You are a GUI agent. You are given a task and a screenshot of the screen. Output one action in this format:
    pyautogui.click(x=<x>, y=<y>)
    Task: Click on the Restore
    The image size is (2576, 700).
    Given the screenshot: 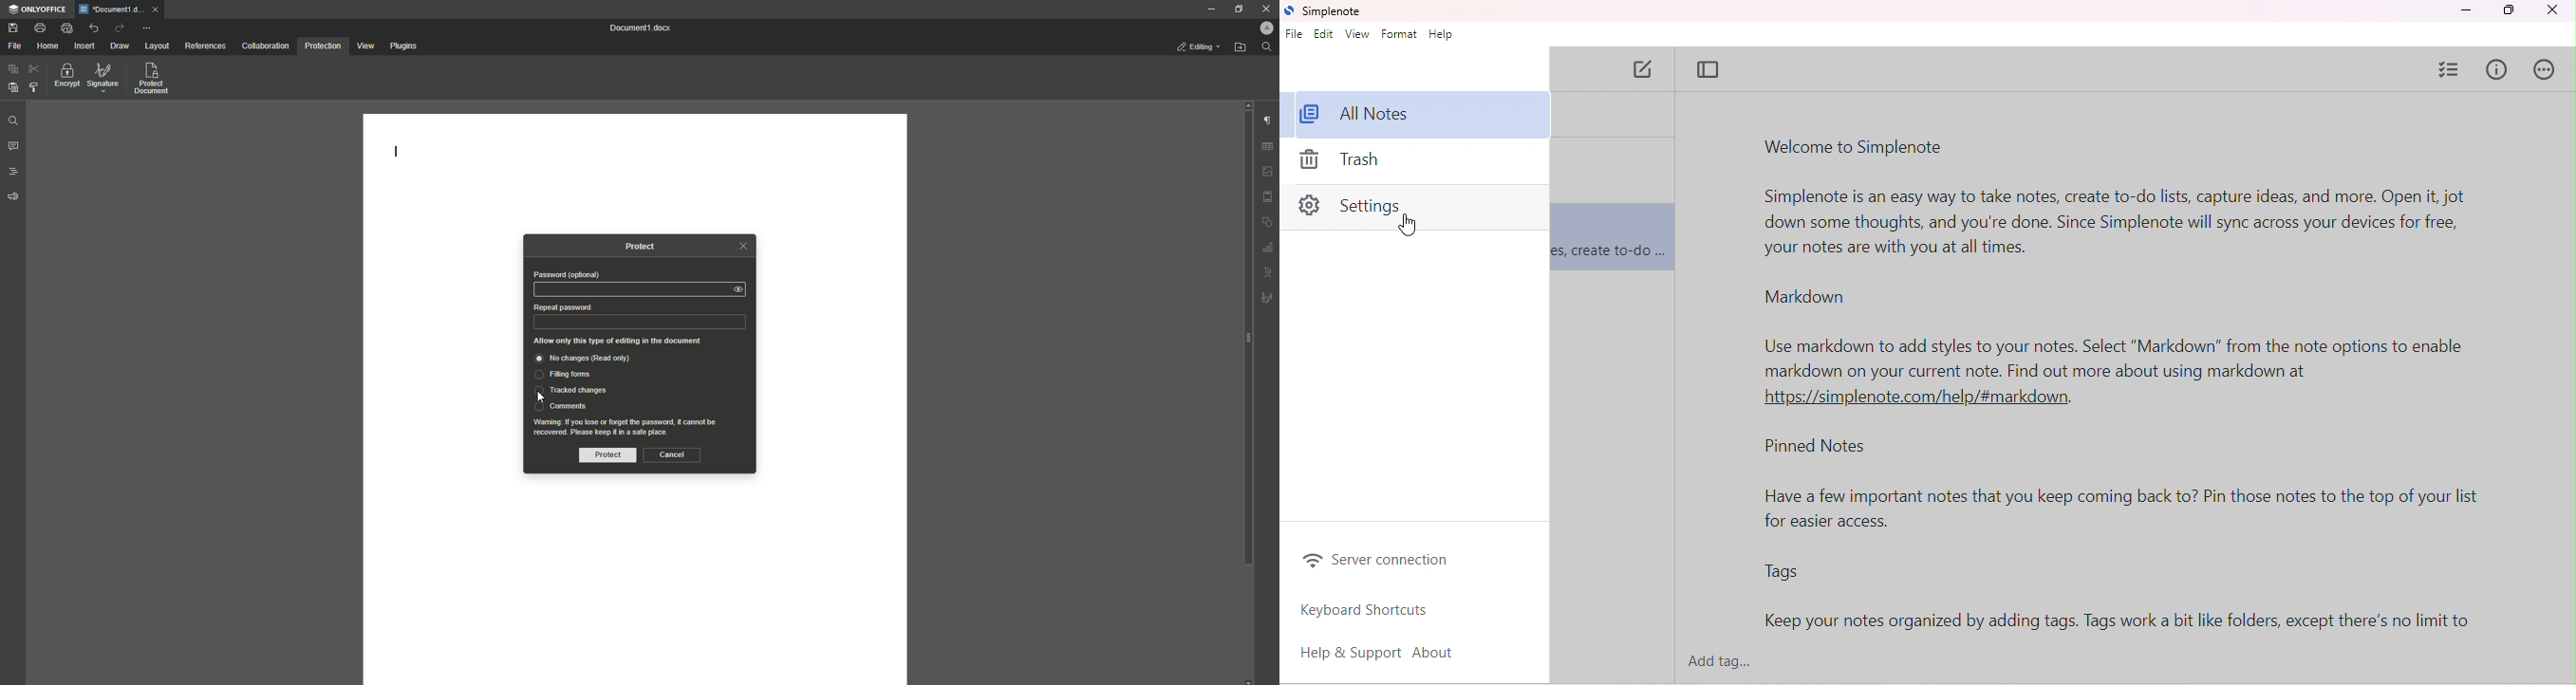 What is the action you would take?
    pyautogui.click(x=1239, y=9)
    